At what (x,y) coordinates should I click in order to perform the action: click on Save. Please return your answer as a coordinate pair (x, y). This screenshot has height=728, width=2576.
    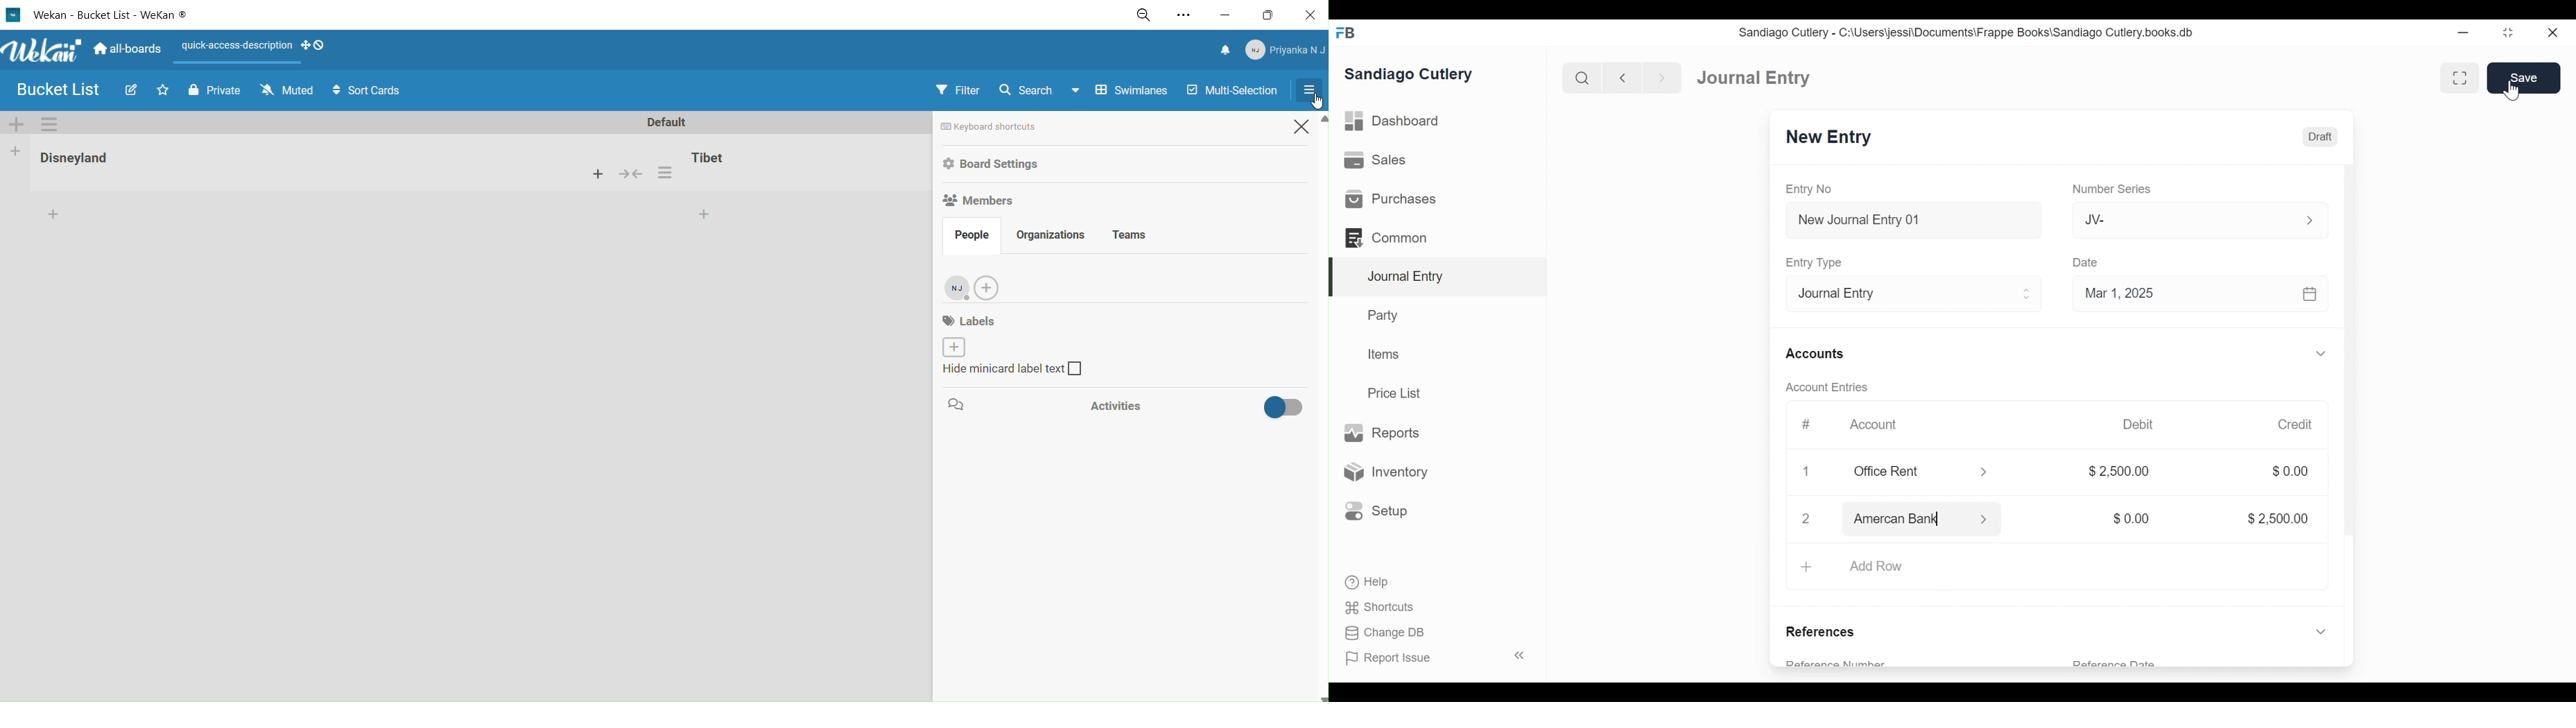
    Looking at the image, I should click on (2524, 77).